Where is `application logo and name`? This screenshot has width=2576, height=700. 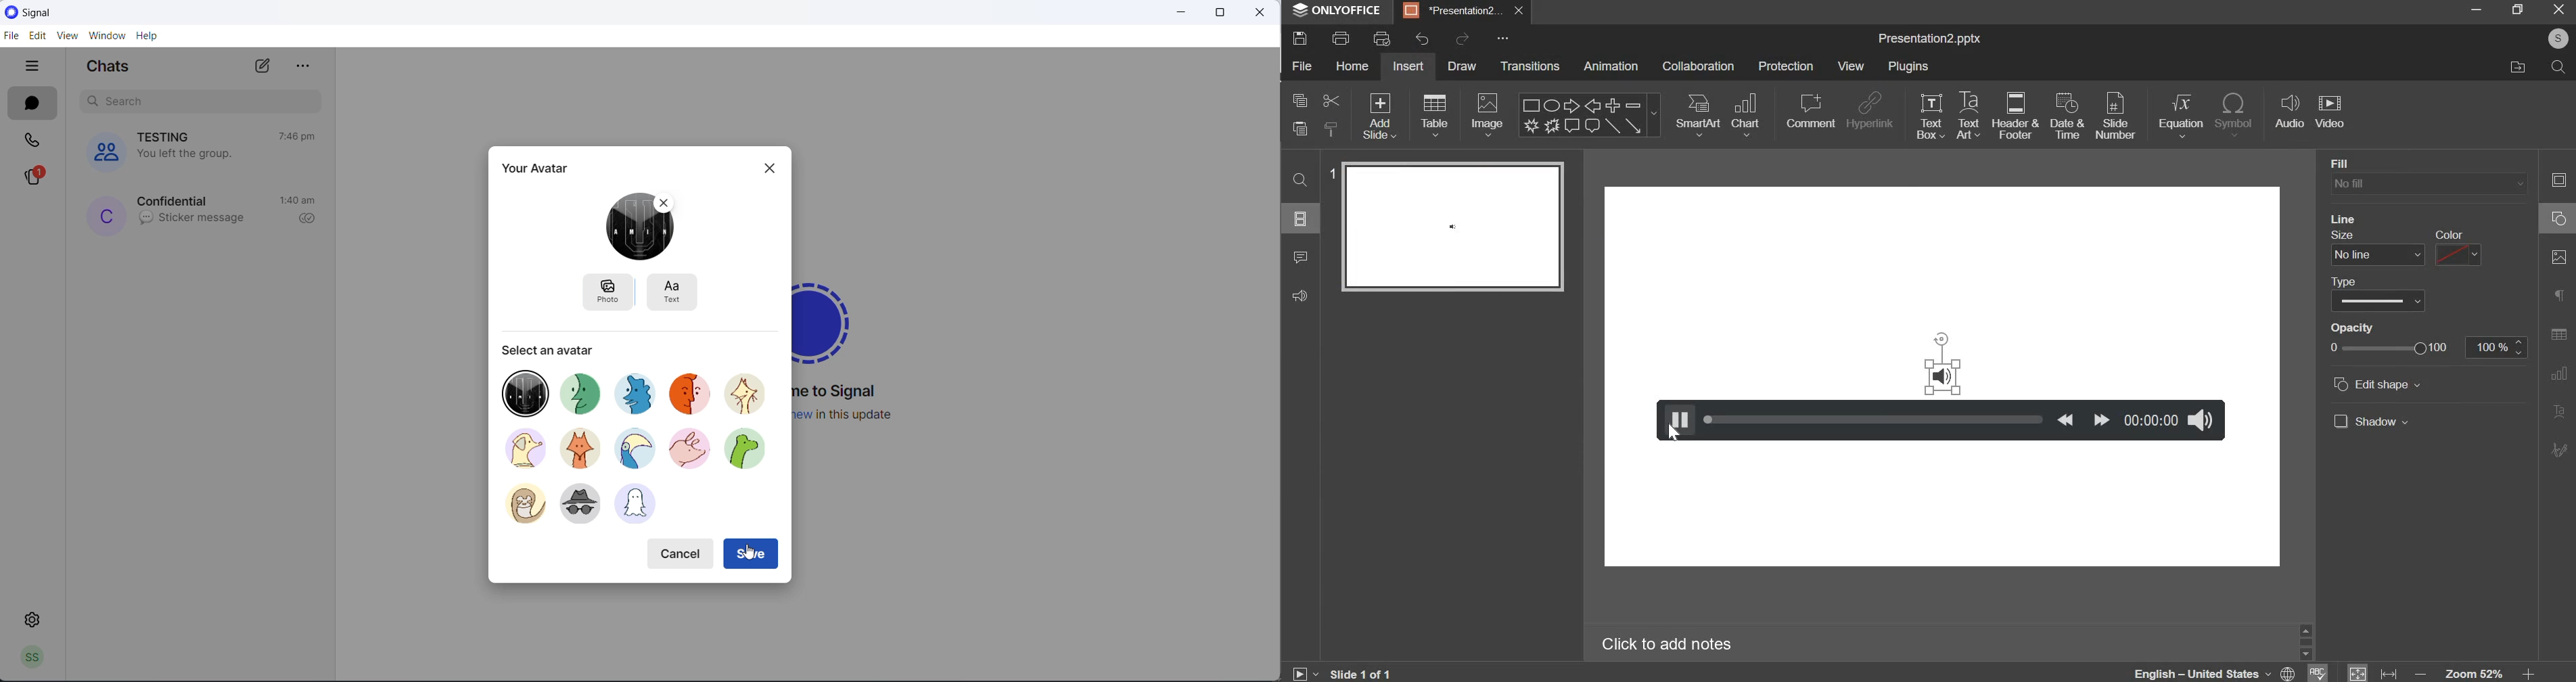
application logo and name is located at coordinates (66, 13).